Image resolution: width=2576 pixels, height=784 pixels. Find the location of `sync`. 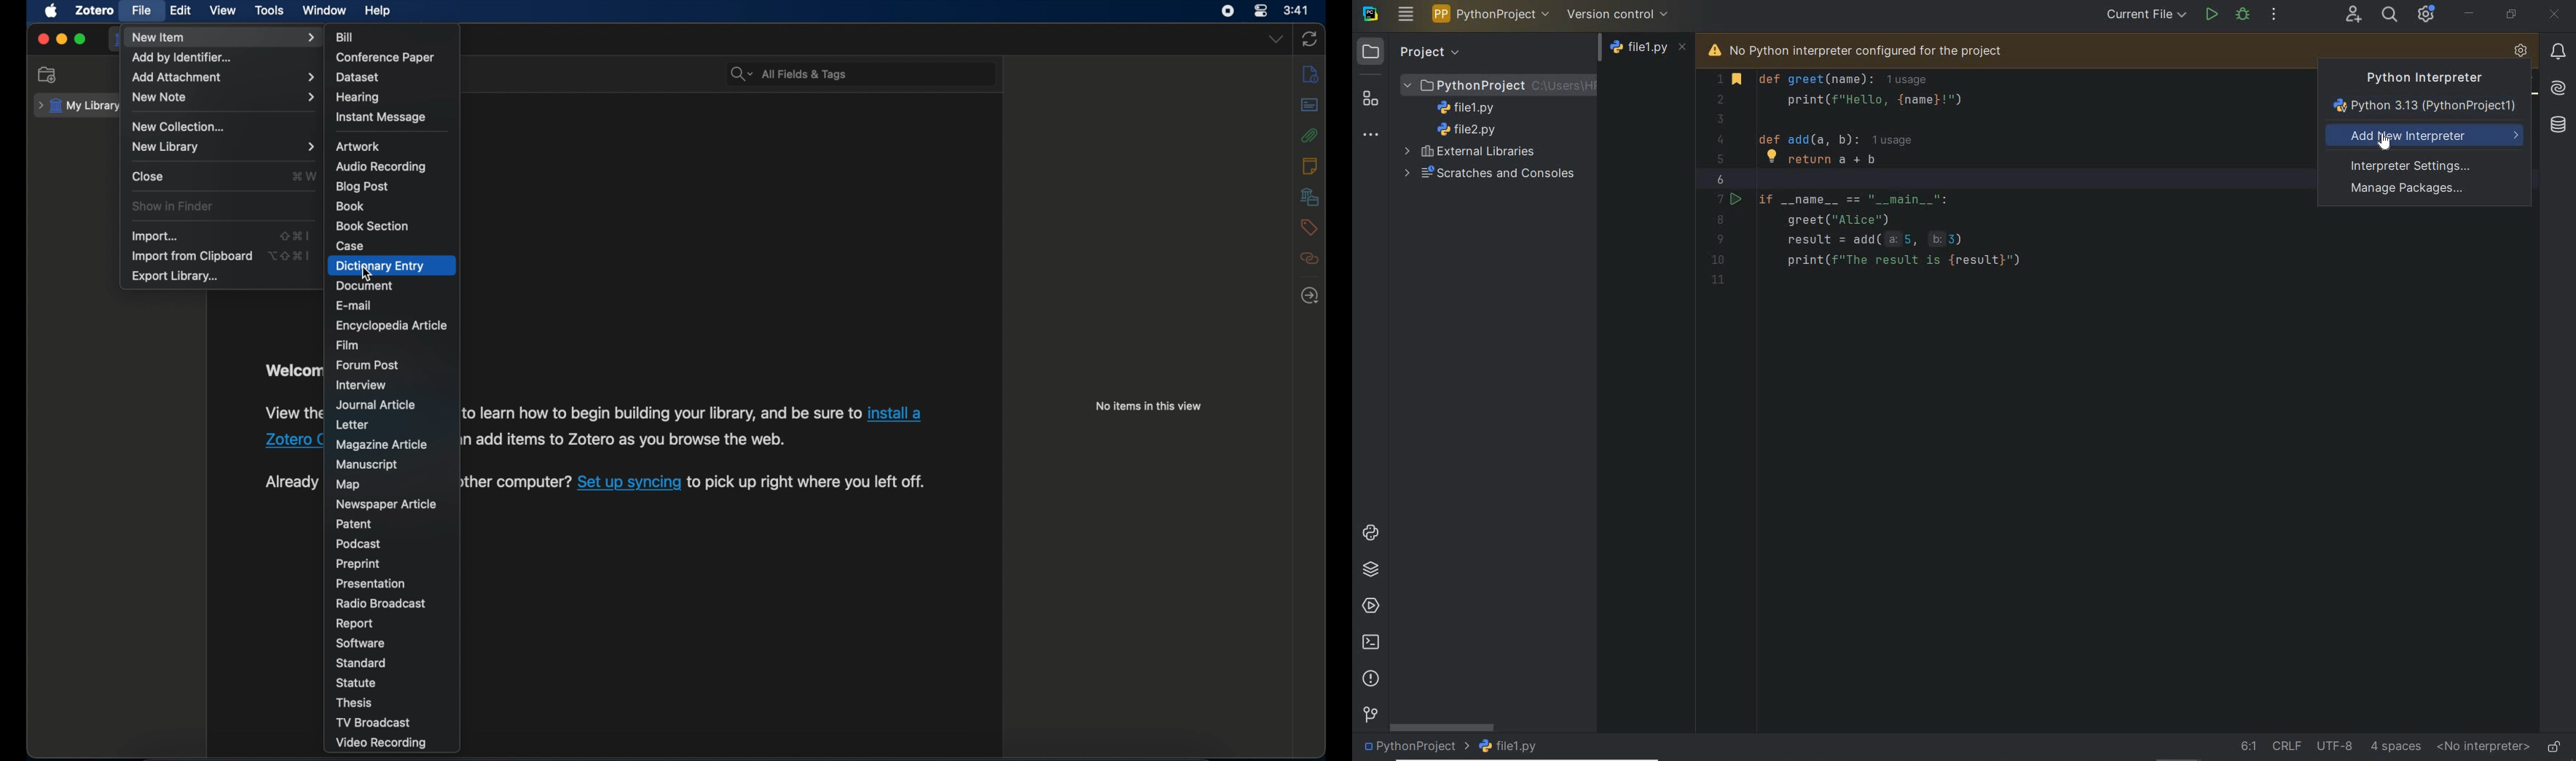

sync is located at coordinates (1309, 39).